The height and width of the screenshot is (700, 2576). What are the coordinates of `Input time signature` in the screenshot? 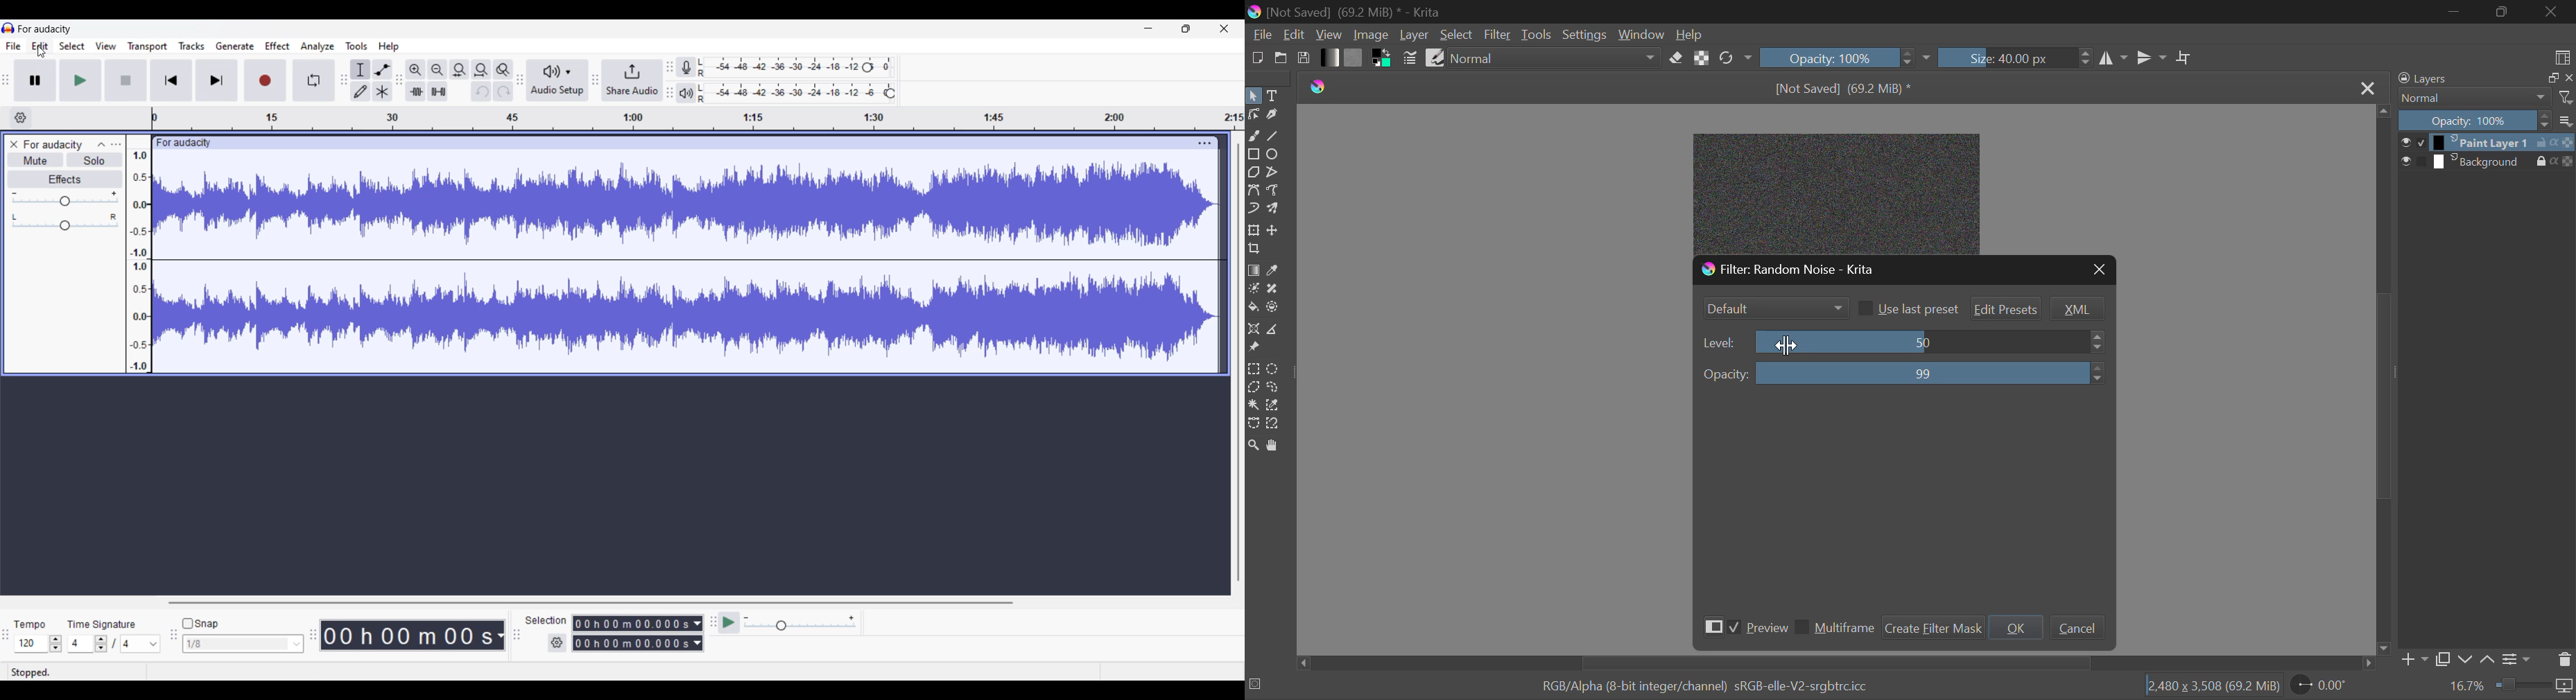 It's located at (80, 644).